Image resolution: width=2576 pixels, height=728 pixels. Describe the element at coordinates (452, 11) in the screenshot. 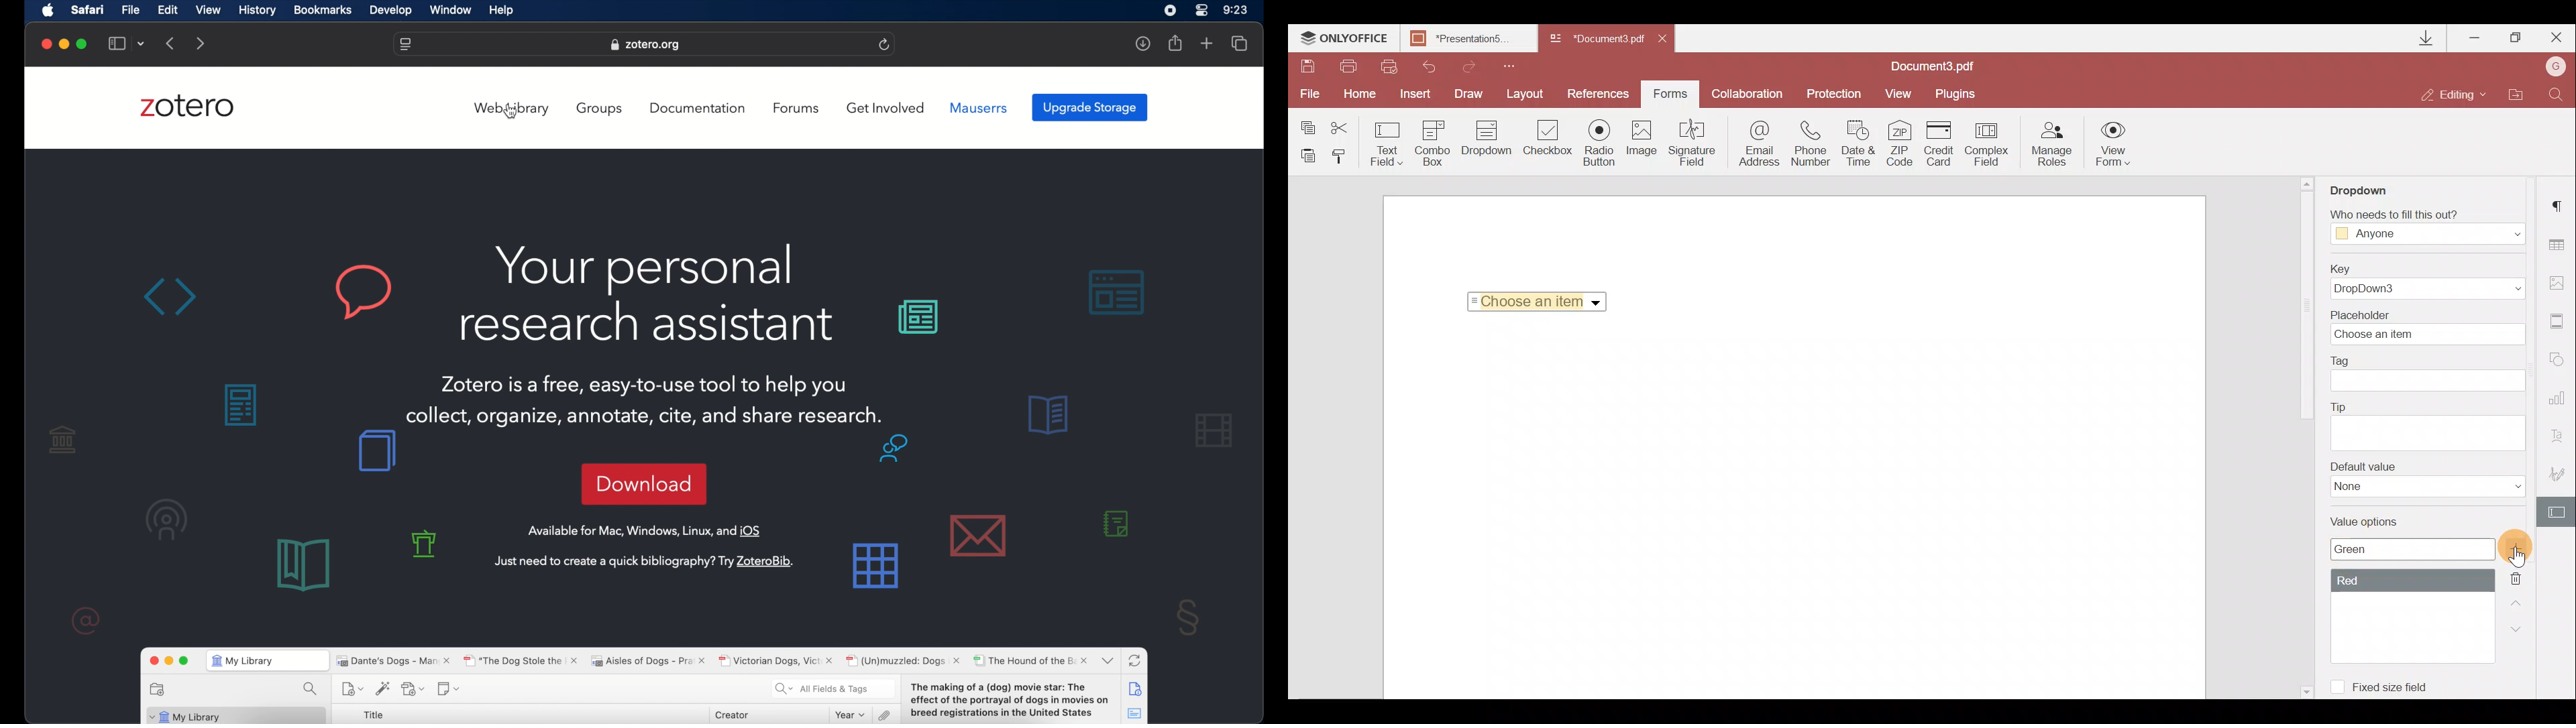

I see `window` at that location.